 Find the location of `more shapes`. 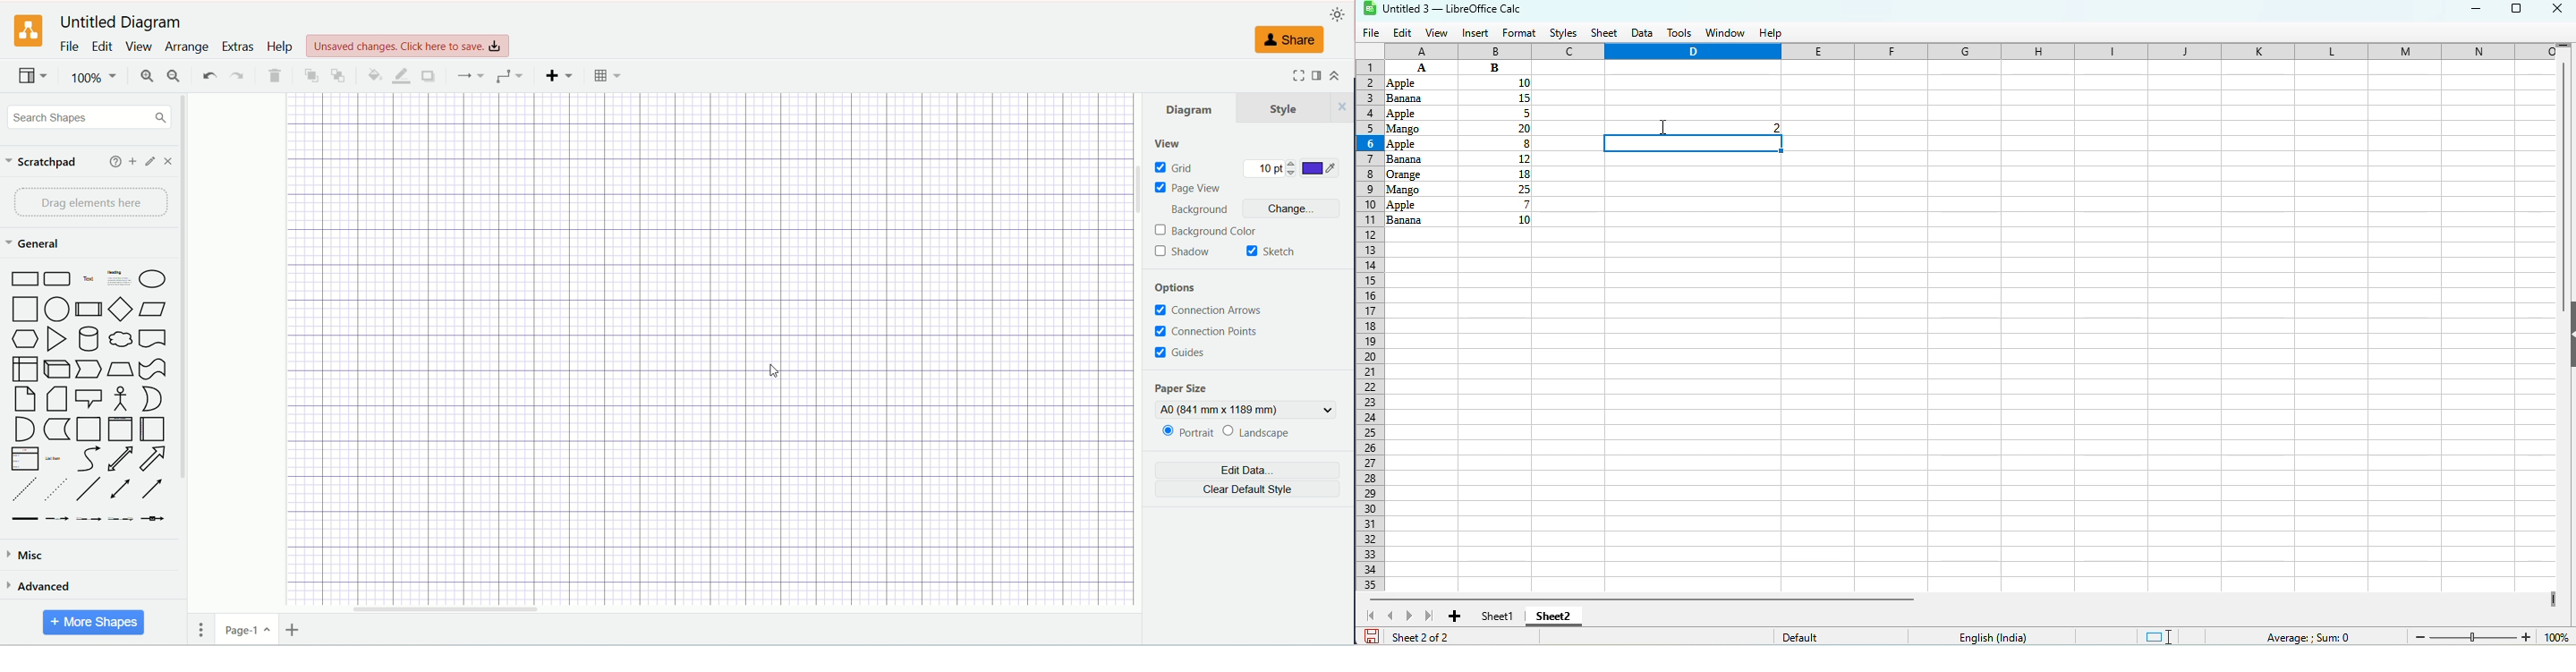

more shapes is located at coordinates (94, 622).